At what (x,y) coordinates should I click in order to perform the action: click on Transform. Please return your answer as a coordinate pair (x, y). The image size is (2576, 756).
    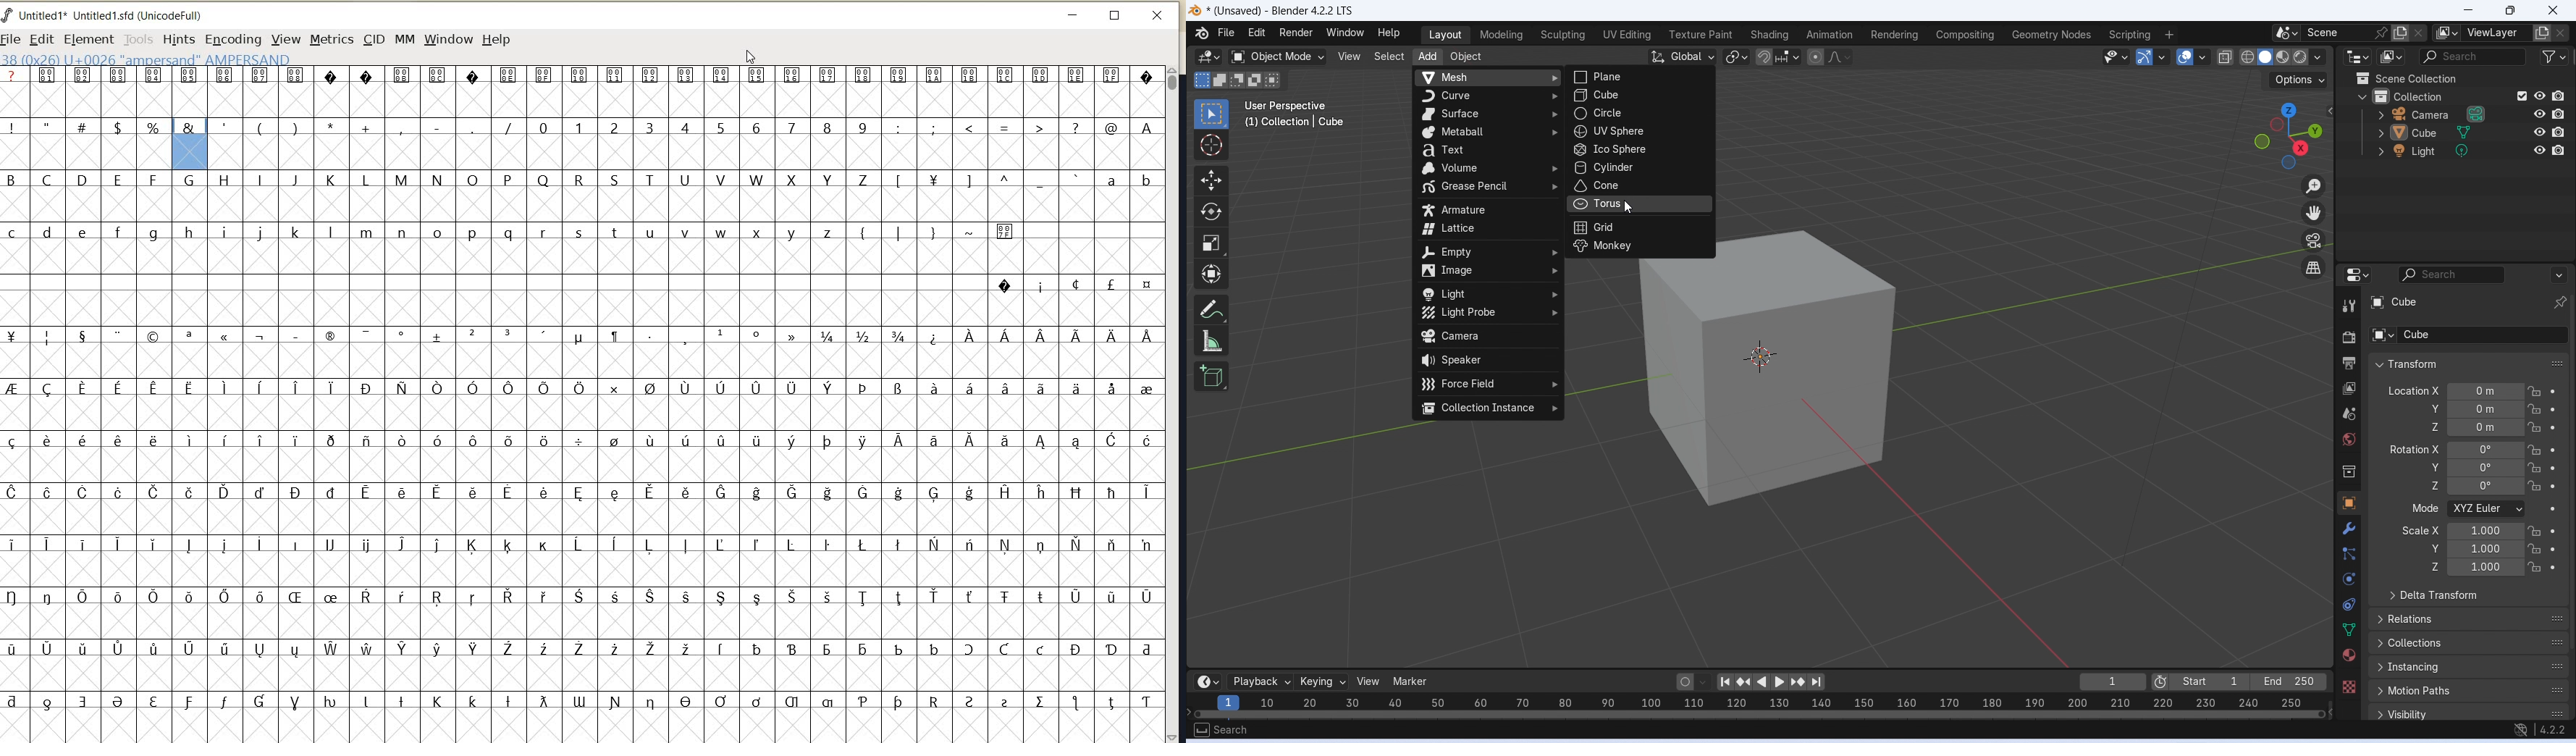
    Looking at the image, I should click on (1212, 274).